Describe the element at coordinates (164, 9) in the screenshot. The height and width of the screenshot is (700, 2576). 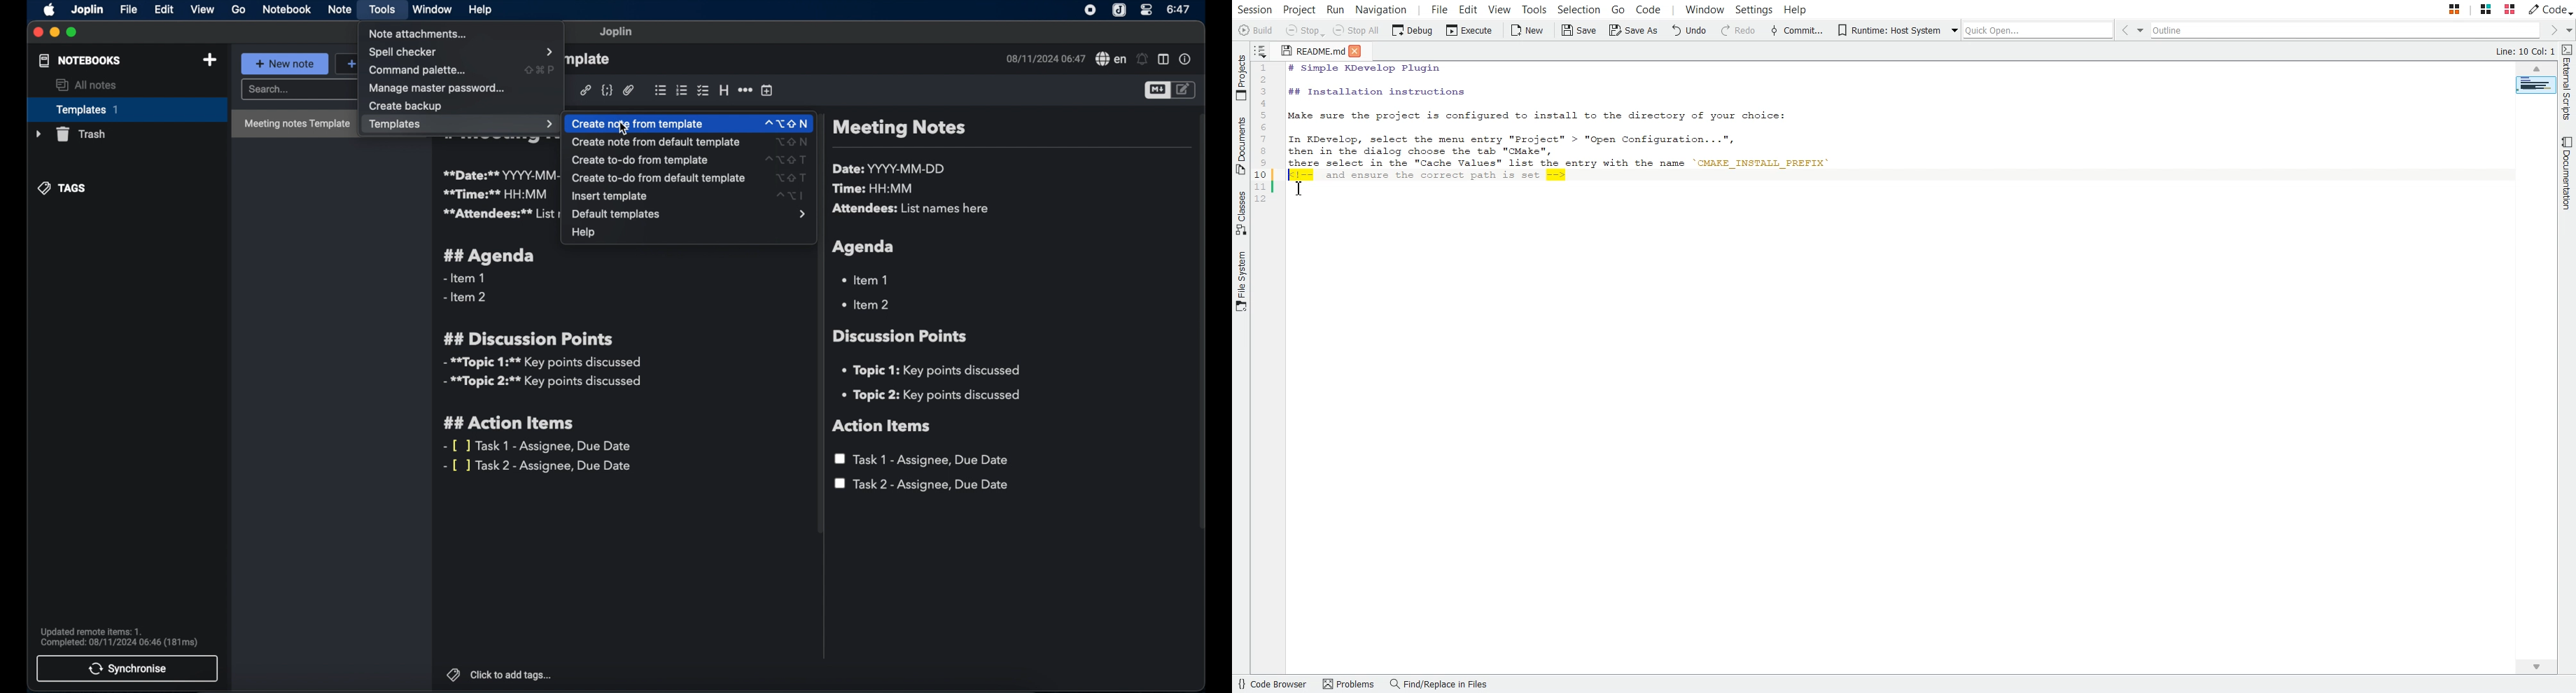
I see `edit` at that location.